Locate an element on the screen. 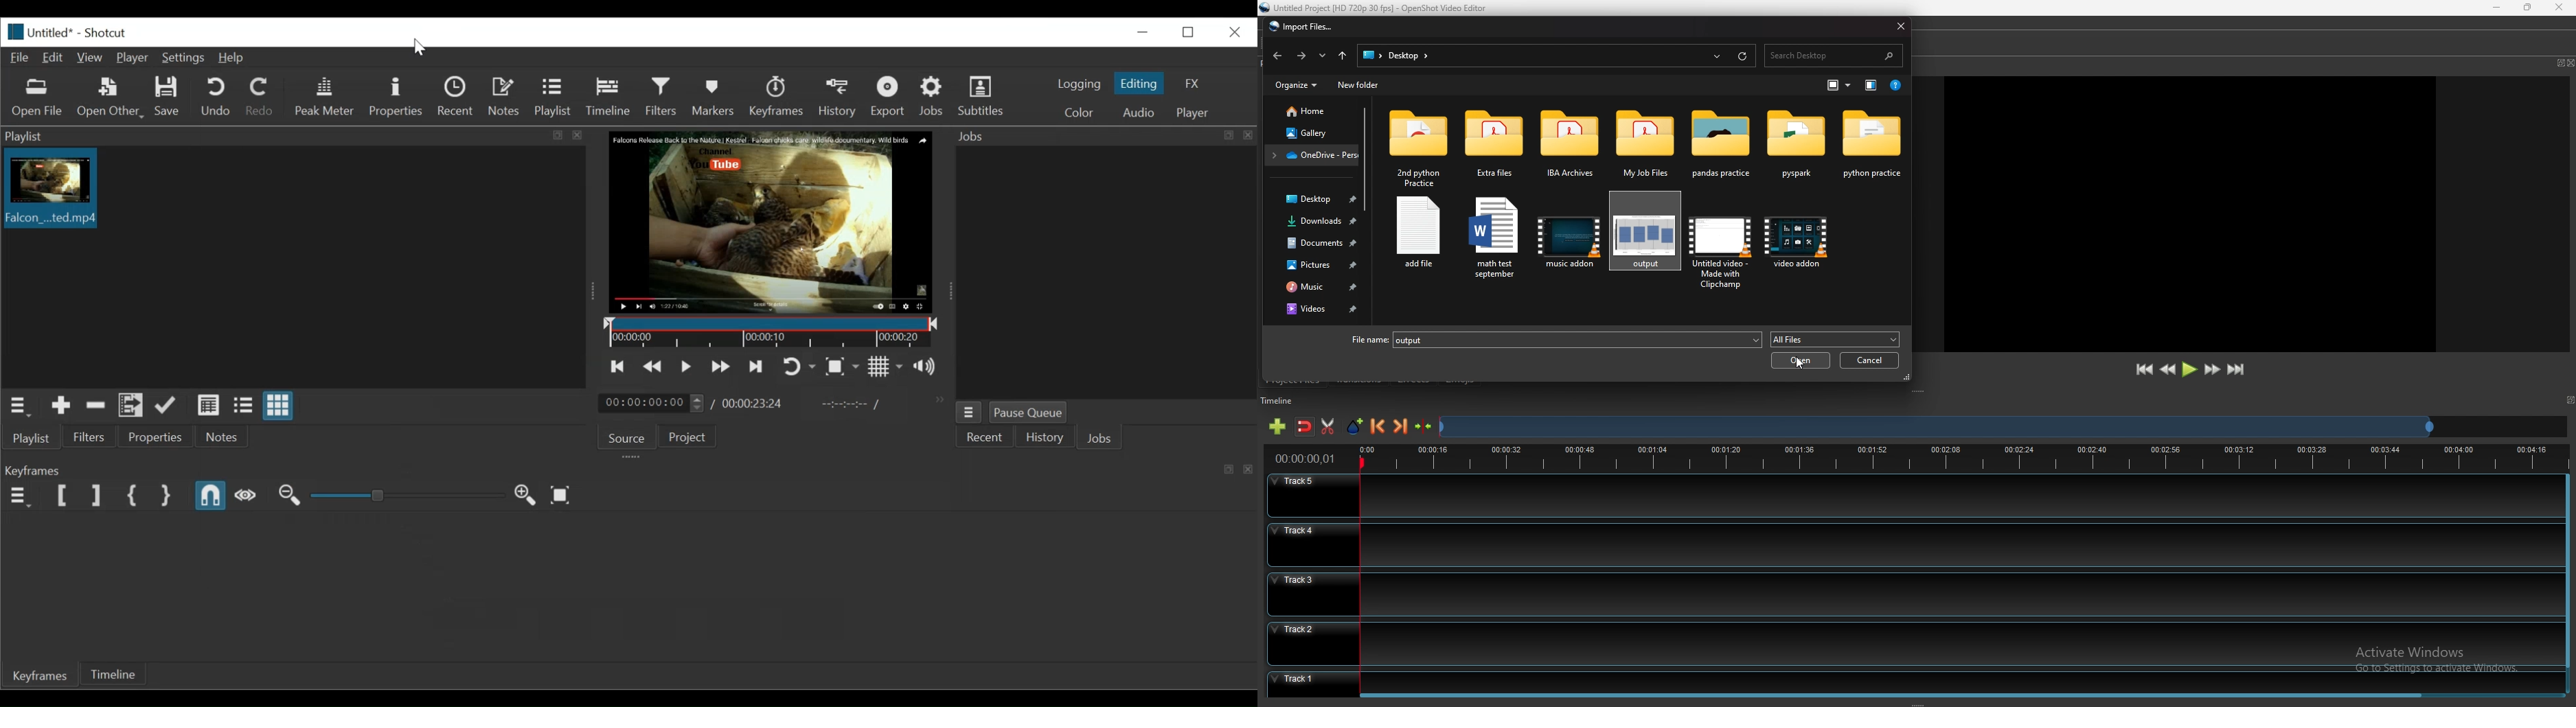  In point is located at coordinates (844, 404).